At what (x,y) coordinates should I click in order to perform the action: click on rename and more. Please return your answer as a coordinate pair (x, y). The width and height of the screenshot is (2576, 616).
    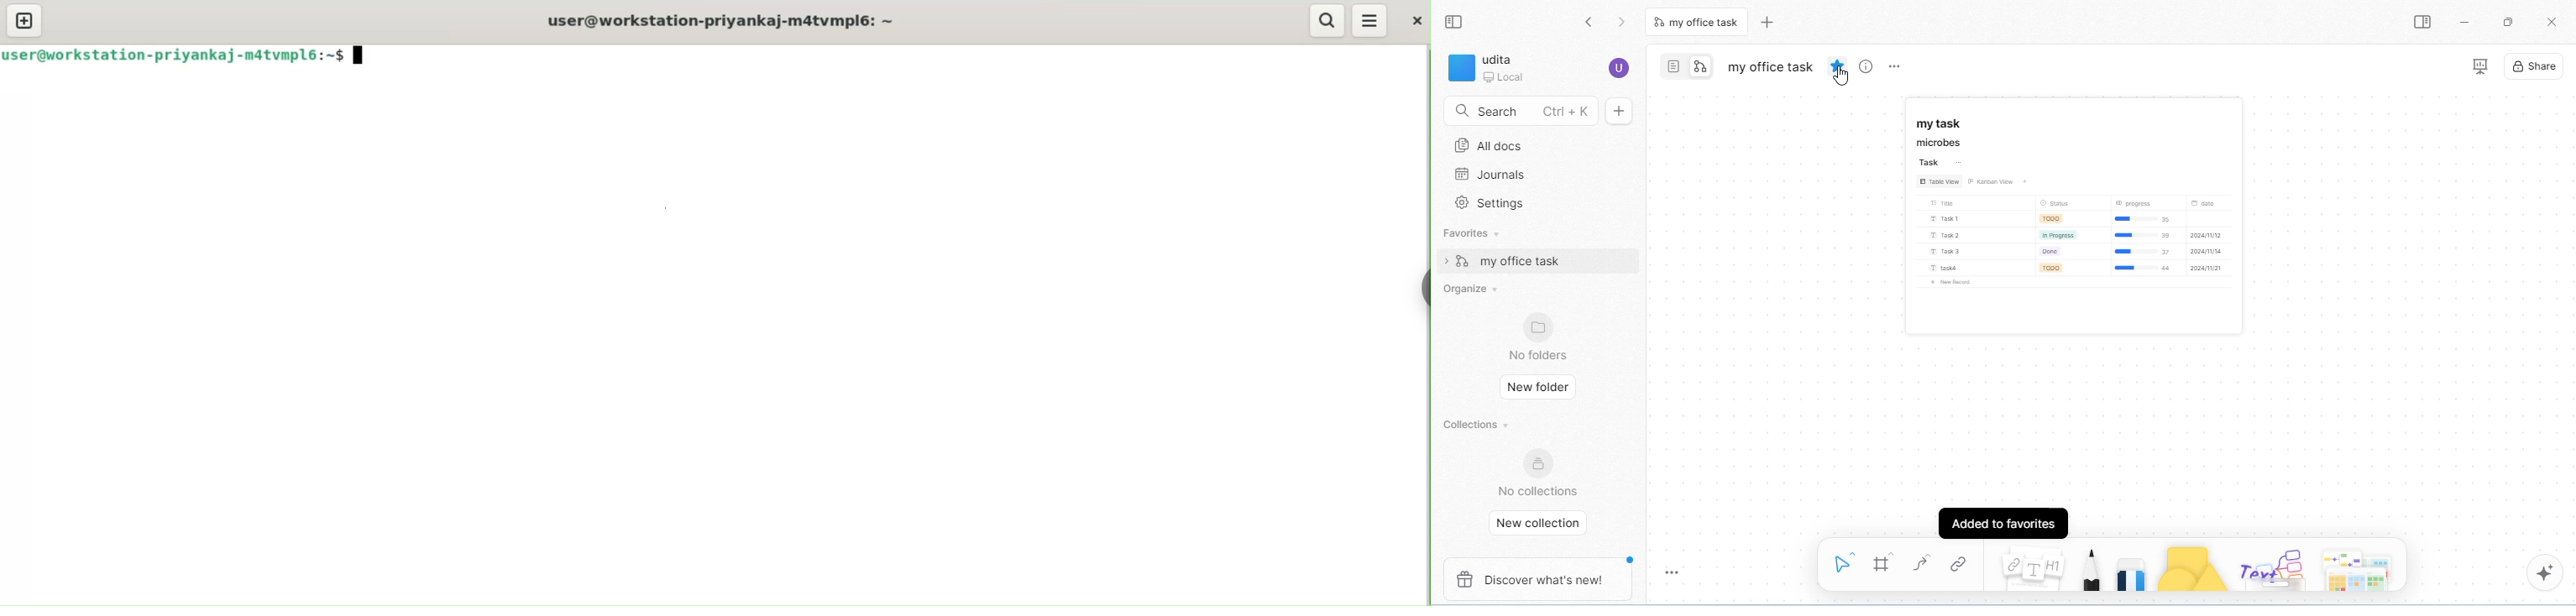
    Looking at the image, I should click on (1895, 67).